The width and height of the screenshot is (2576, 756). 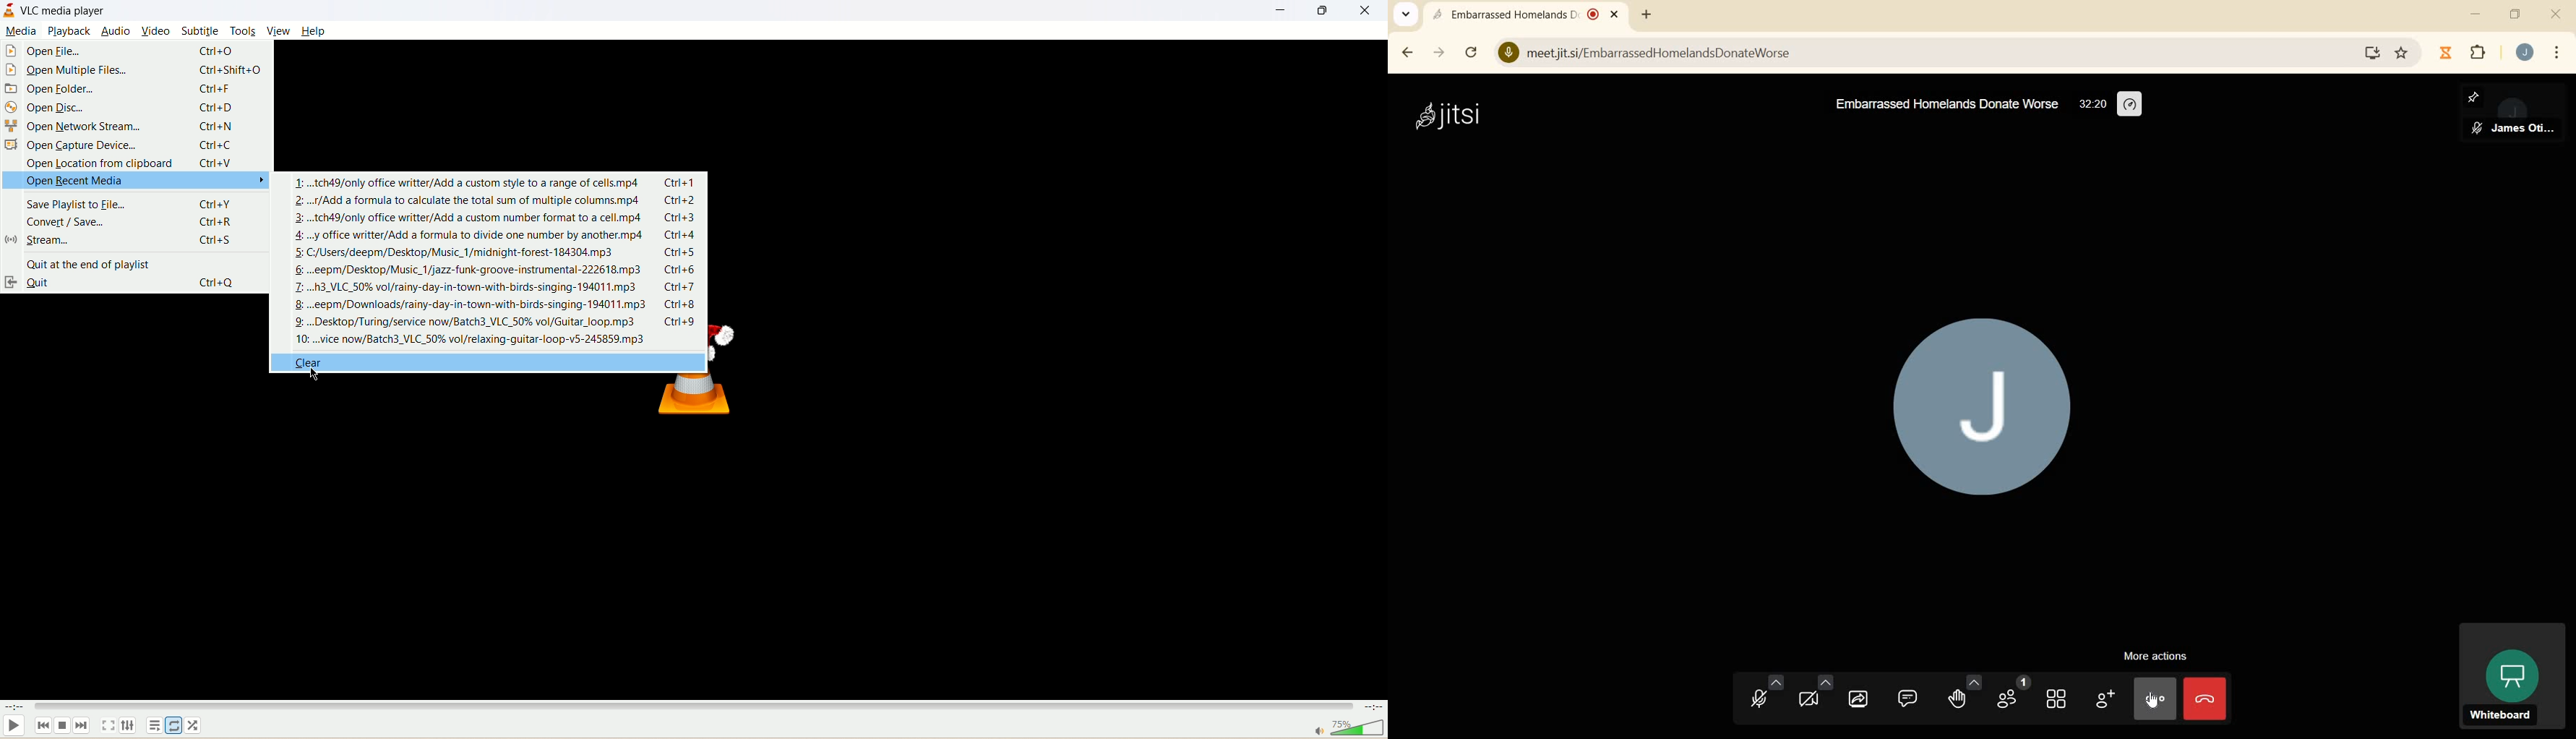 I want to click on play, so click(x=12, y=728).